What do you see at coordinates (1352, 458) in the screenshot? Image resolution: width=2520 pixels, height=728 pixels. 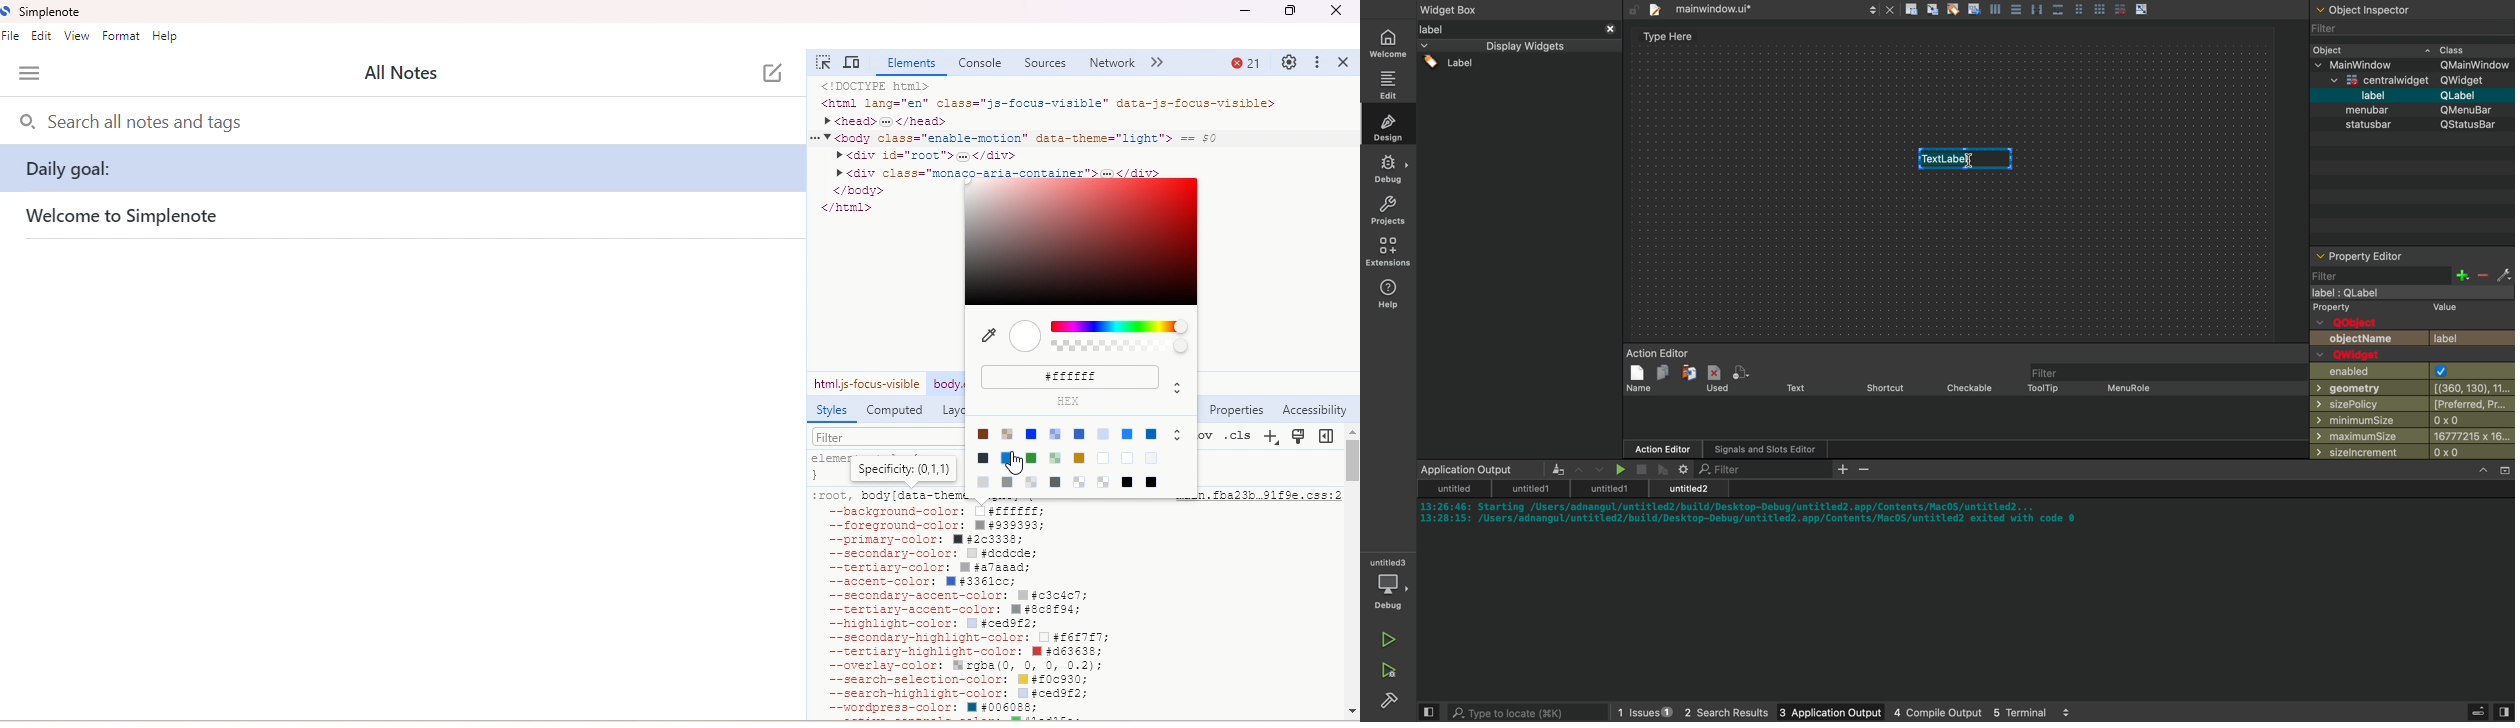 I see `vertical scroll bar` at bounding box center [1352, 458].